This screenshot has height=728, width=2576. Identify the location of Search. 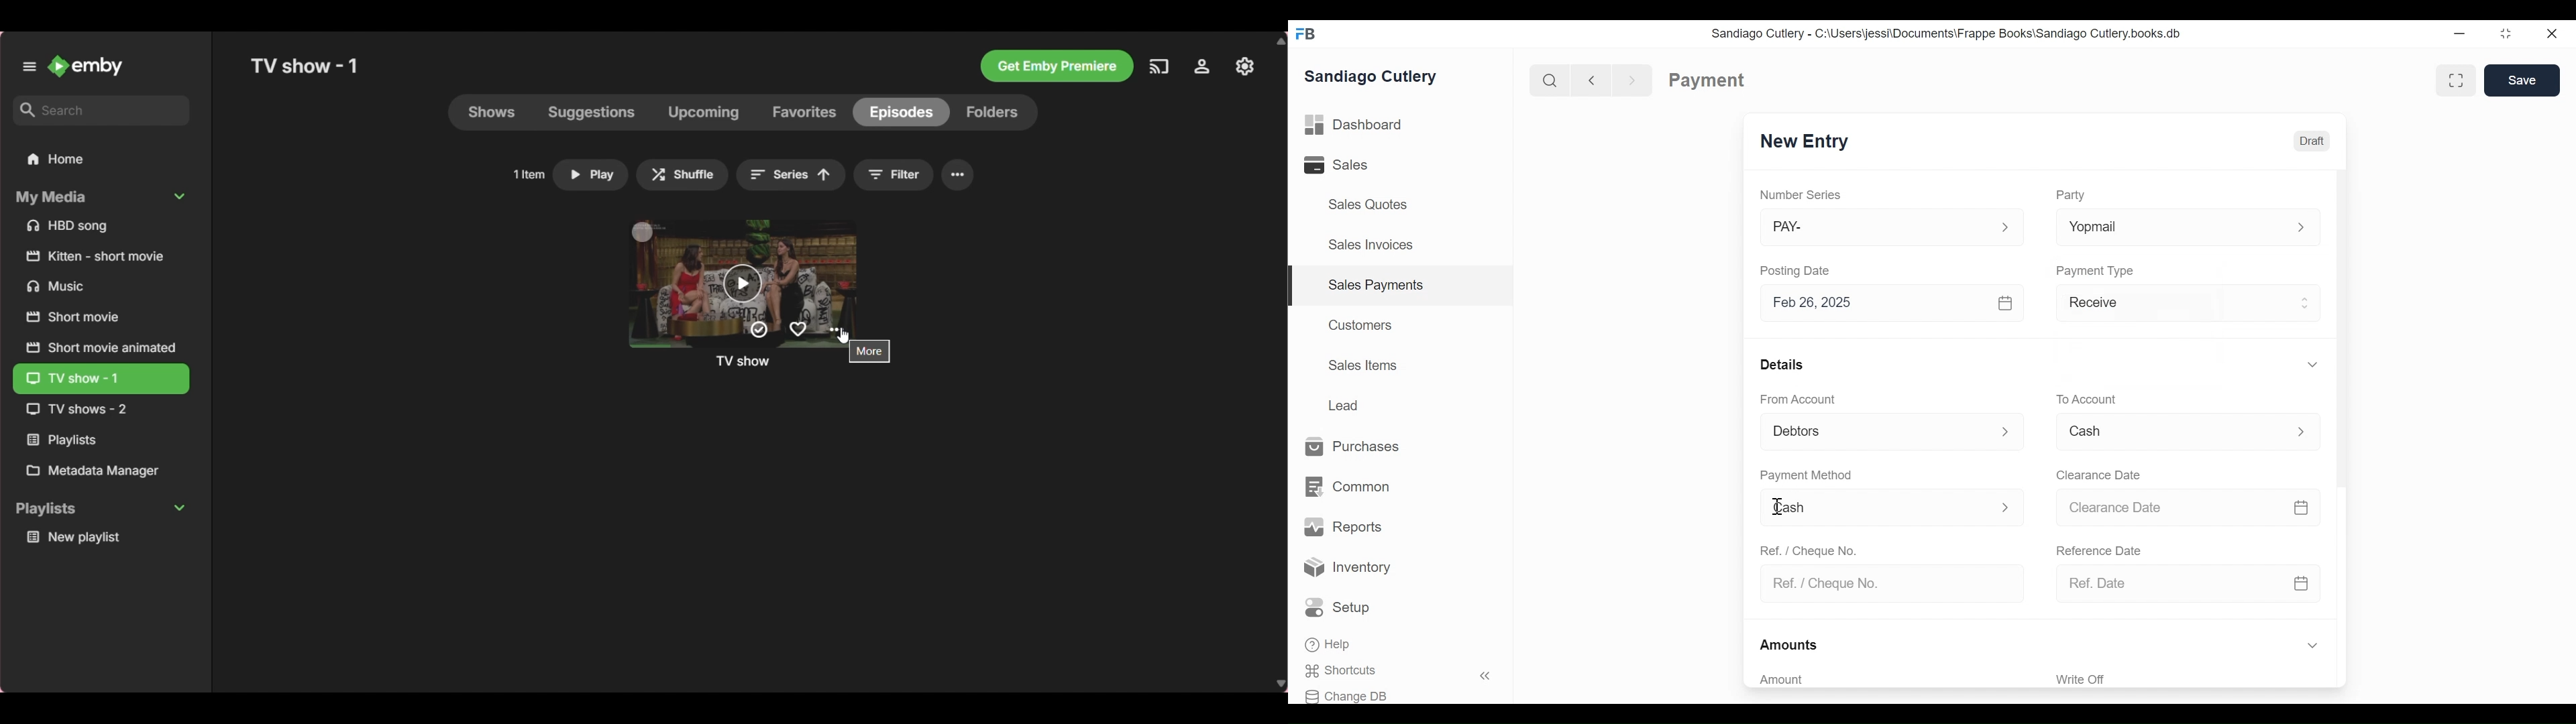
(1547, 80).